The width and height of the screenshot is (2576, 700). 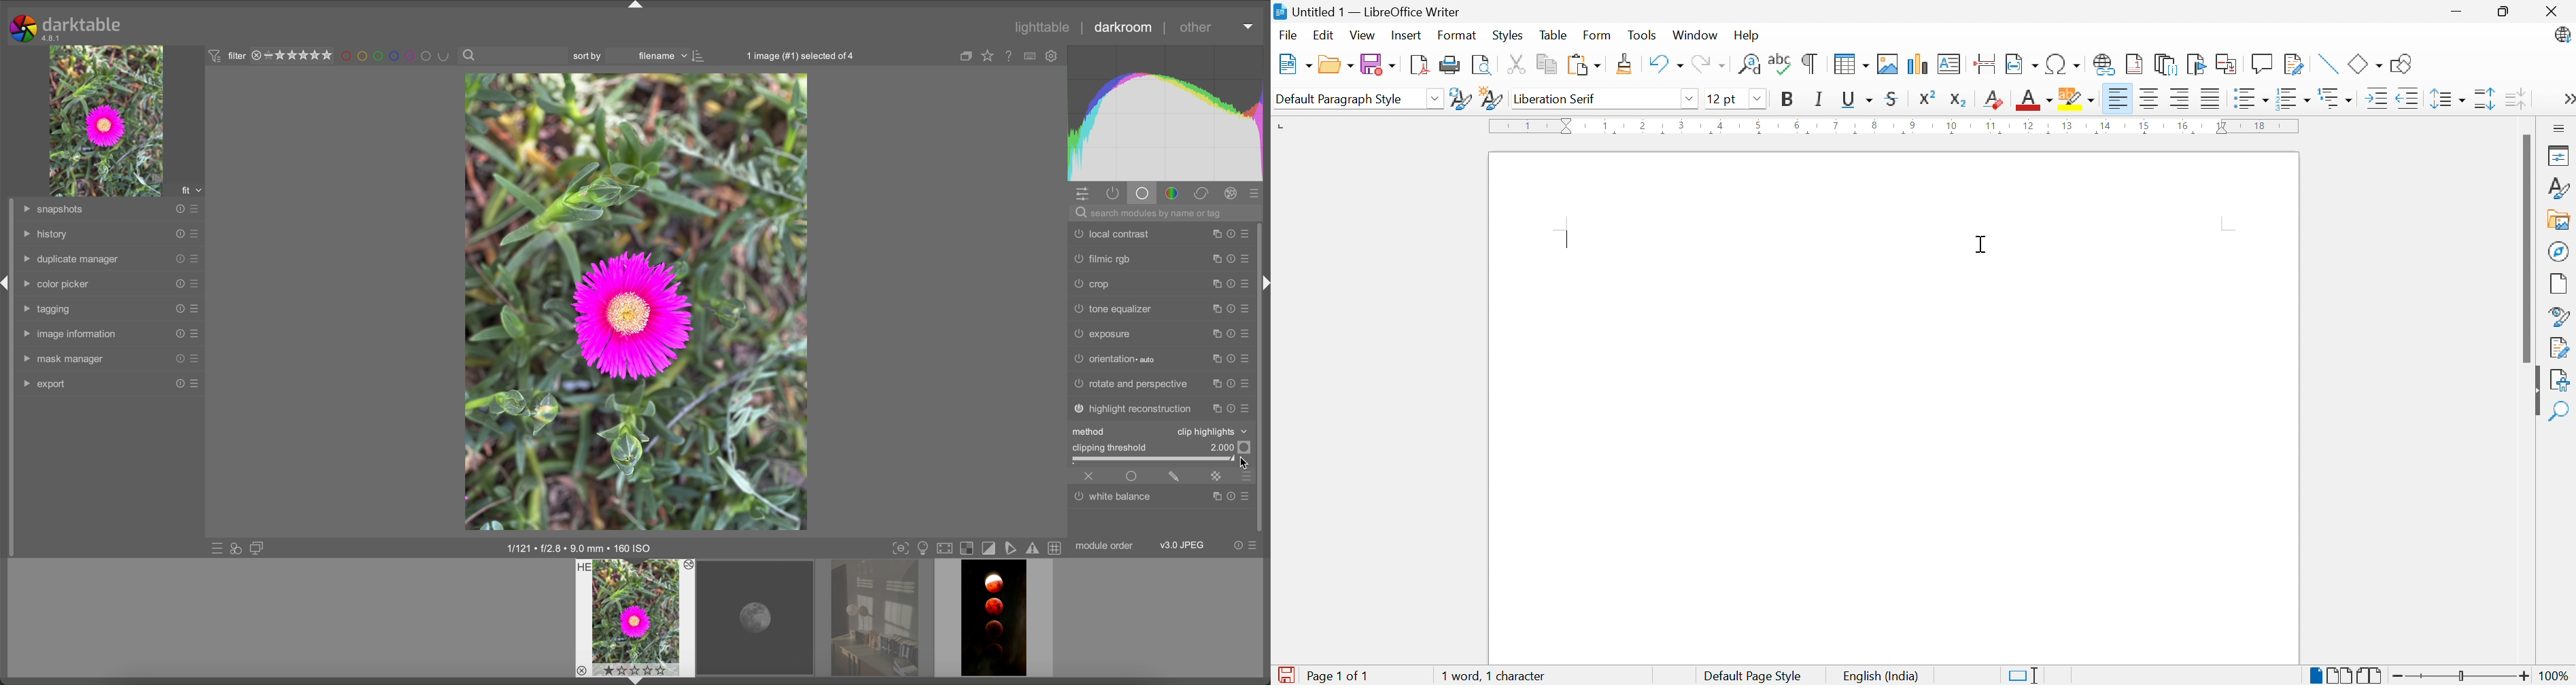 I want to click on Slider, so click(x=2462, y=676).